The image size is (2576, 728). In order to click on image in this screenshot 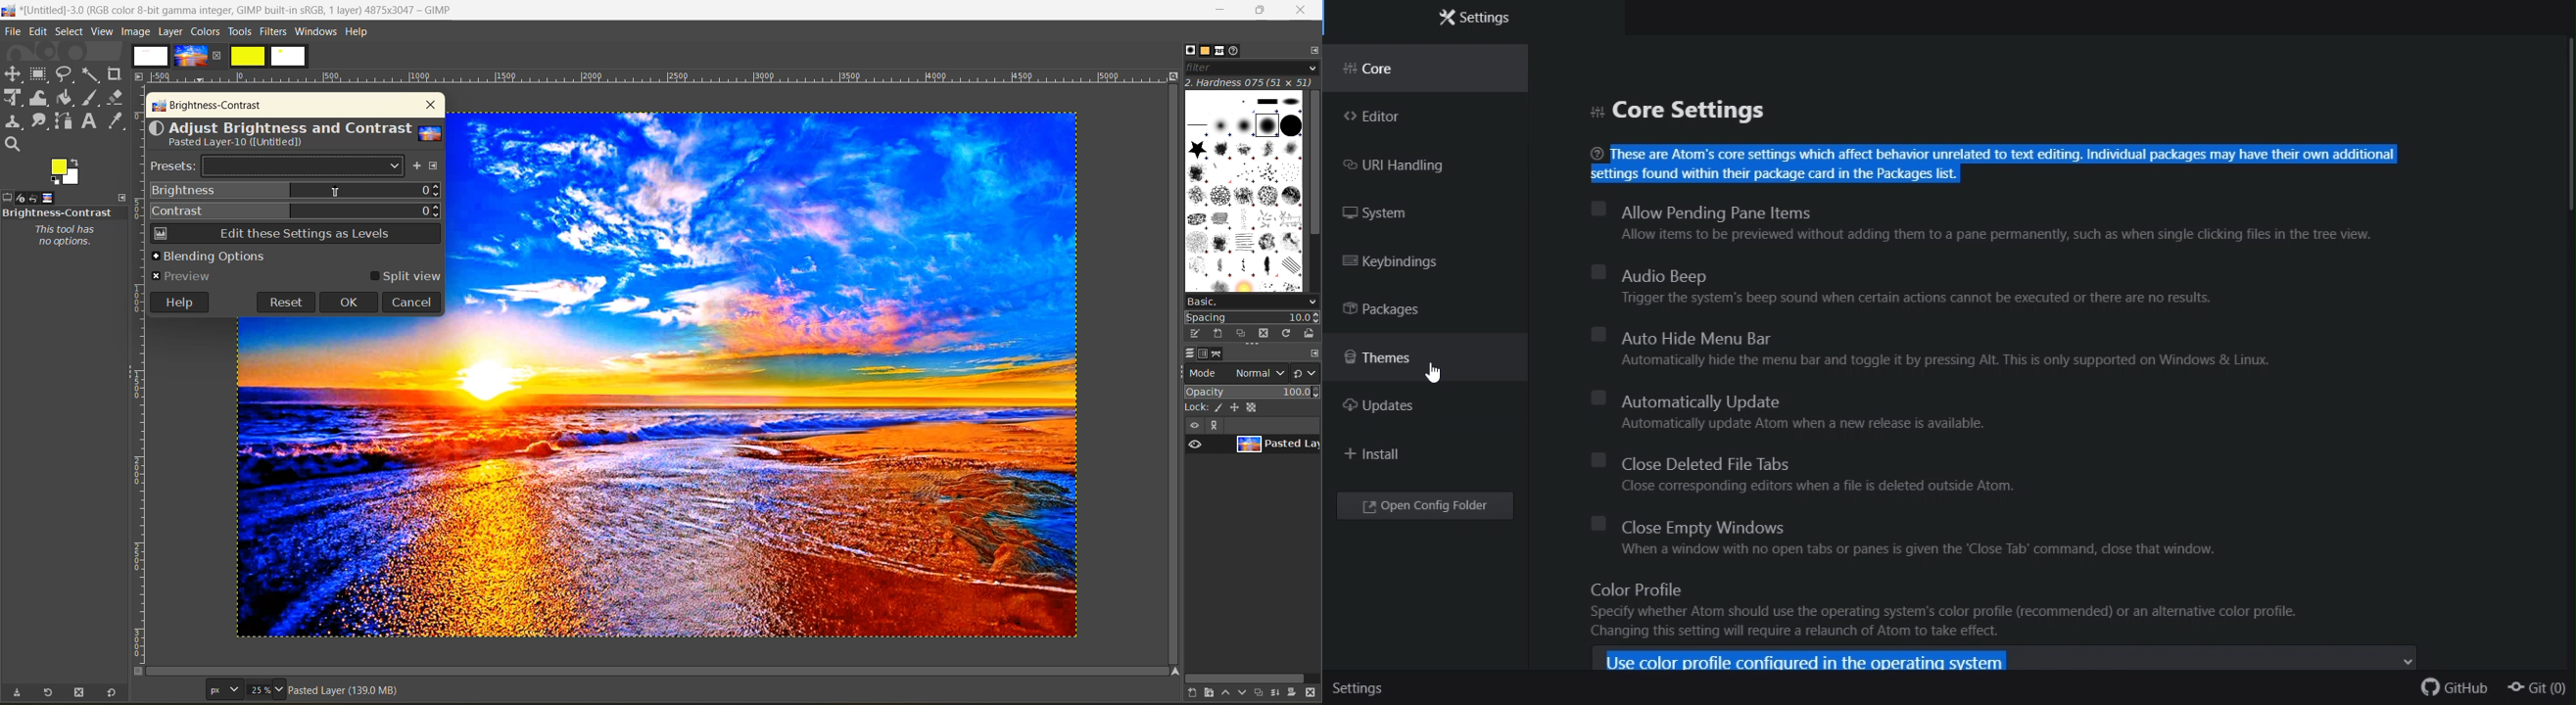, I will do `click(136, 32)`.